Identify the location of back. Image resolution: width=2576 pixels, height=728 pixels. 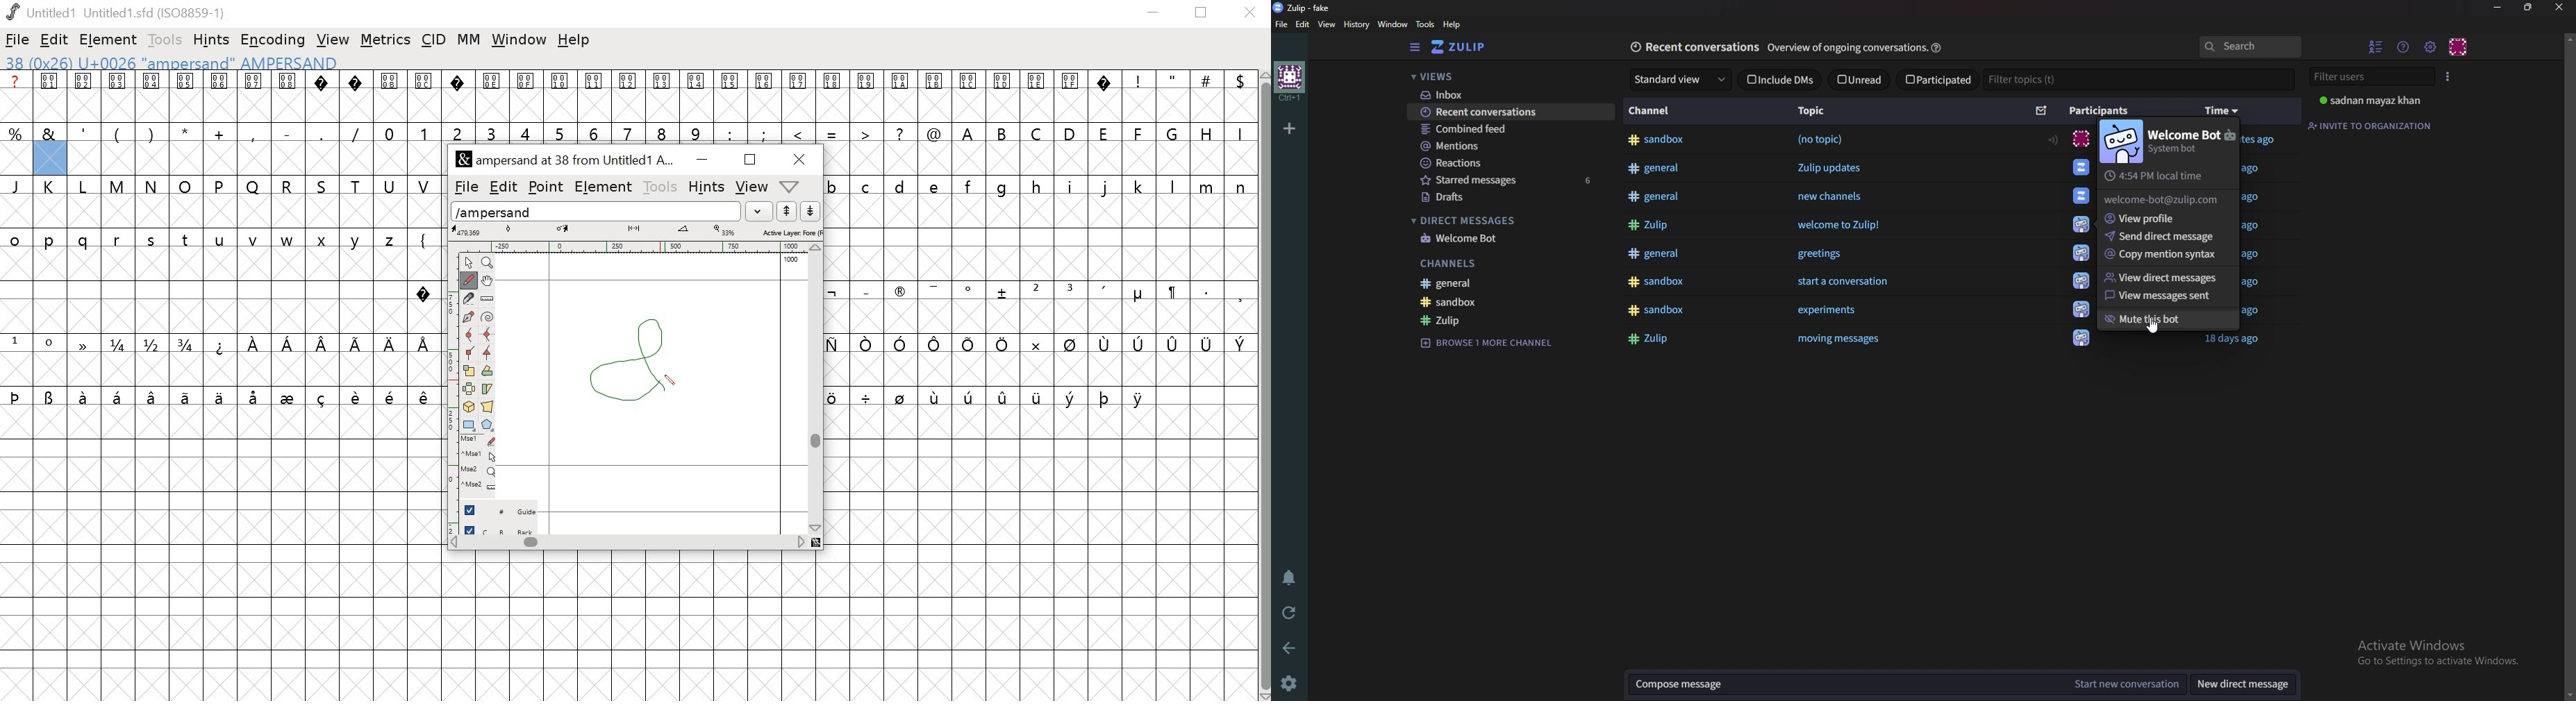
(1286, 647).